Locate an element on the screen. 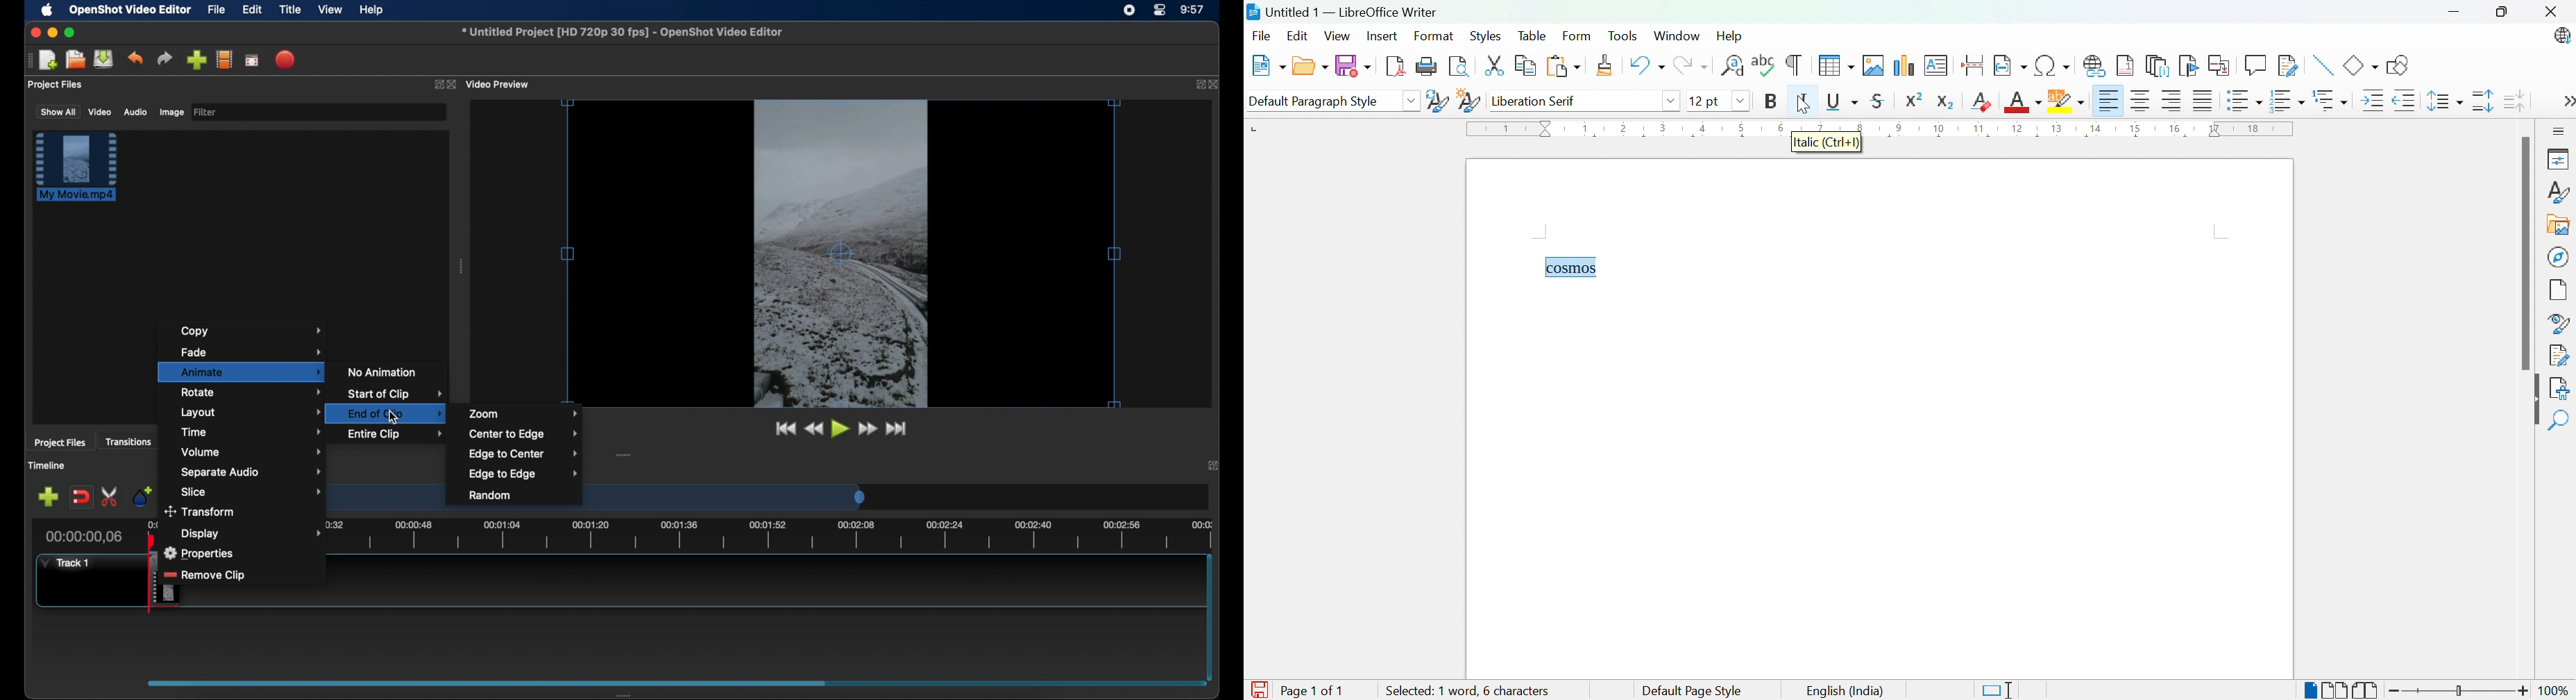  slice menu is located at coordinates (251, 492).